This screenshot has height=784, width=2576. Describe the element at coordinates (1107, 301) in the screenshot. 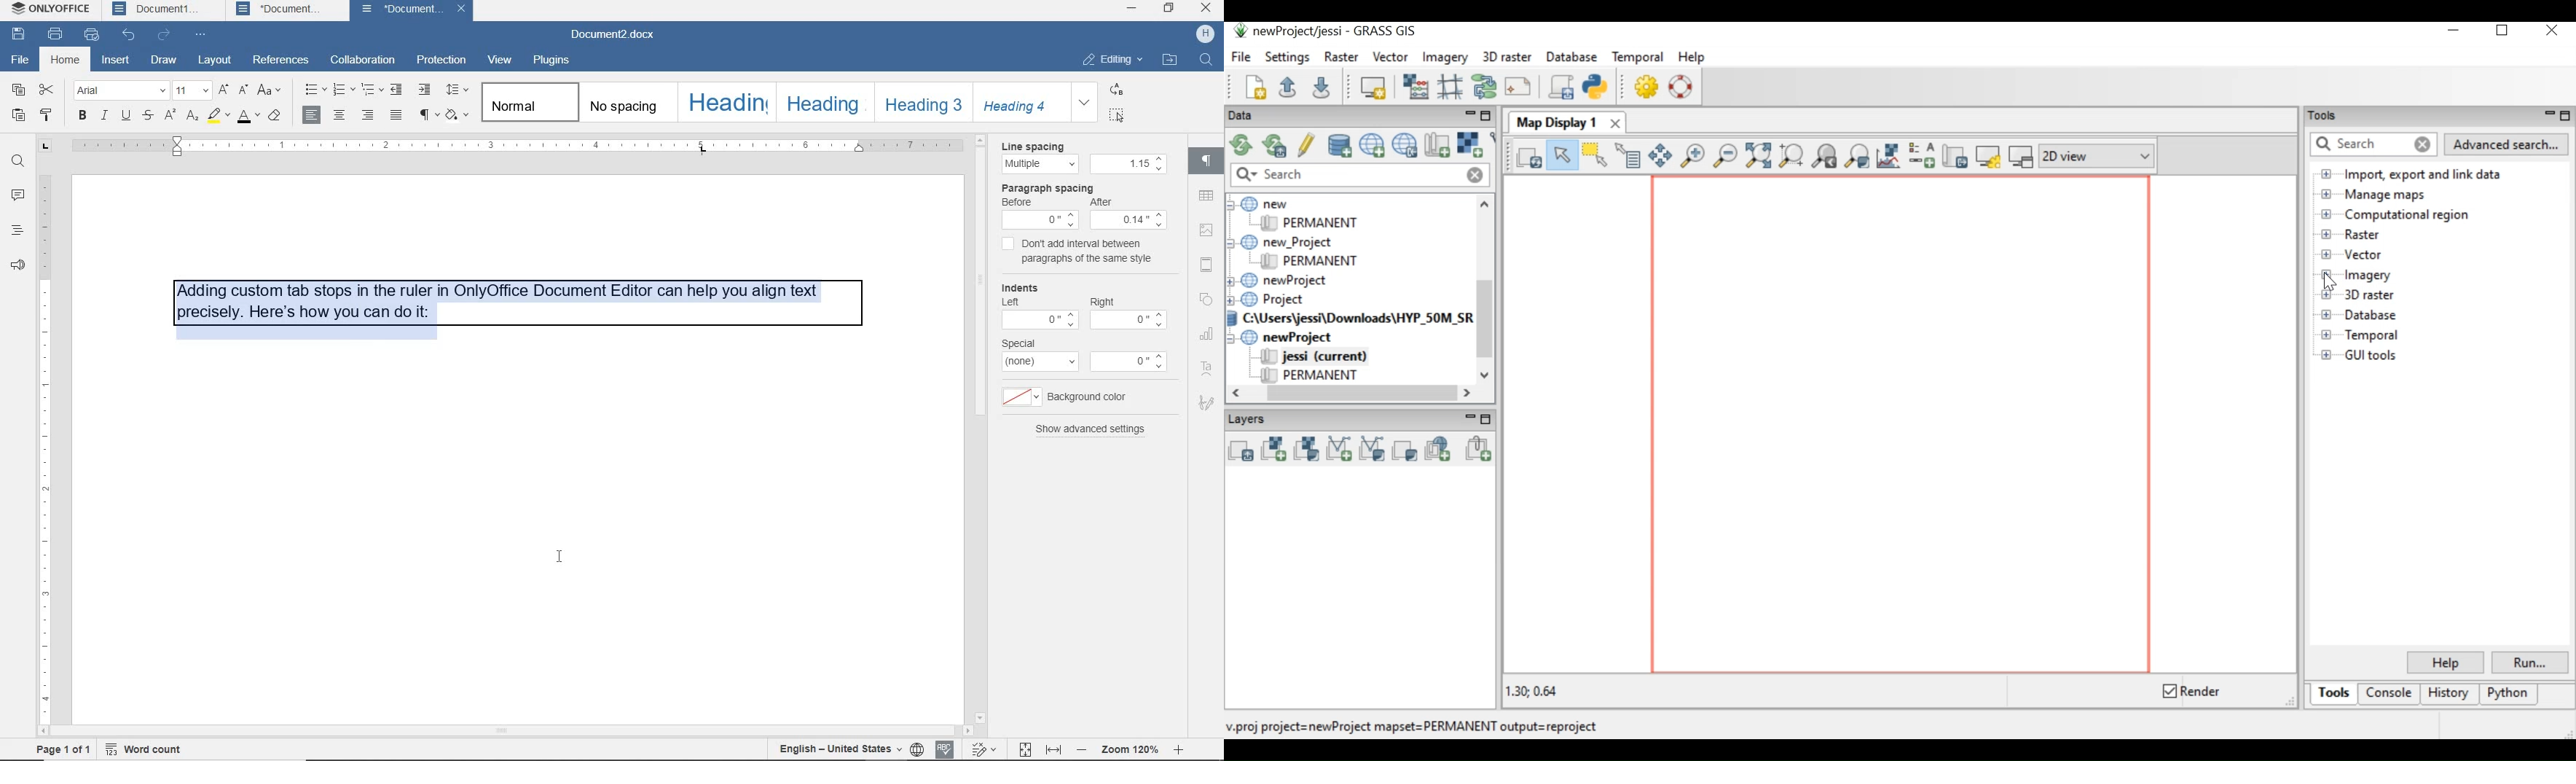

I see `Right` at that location.